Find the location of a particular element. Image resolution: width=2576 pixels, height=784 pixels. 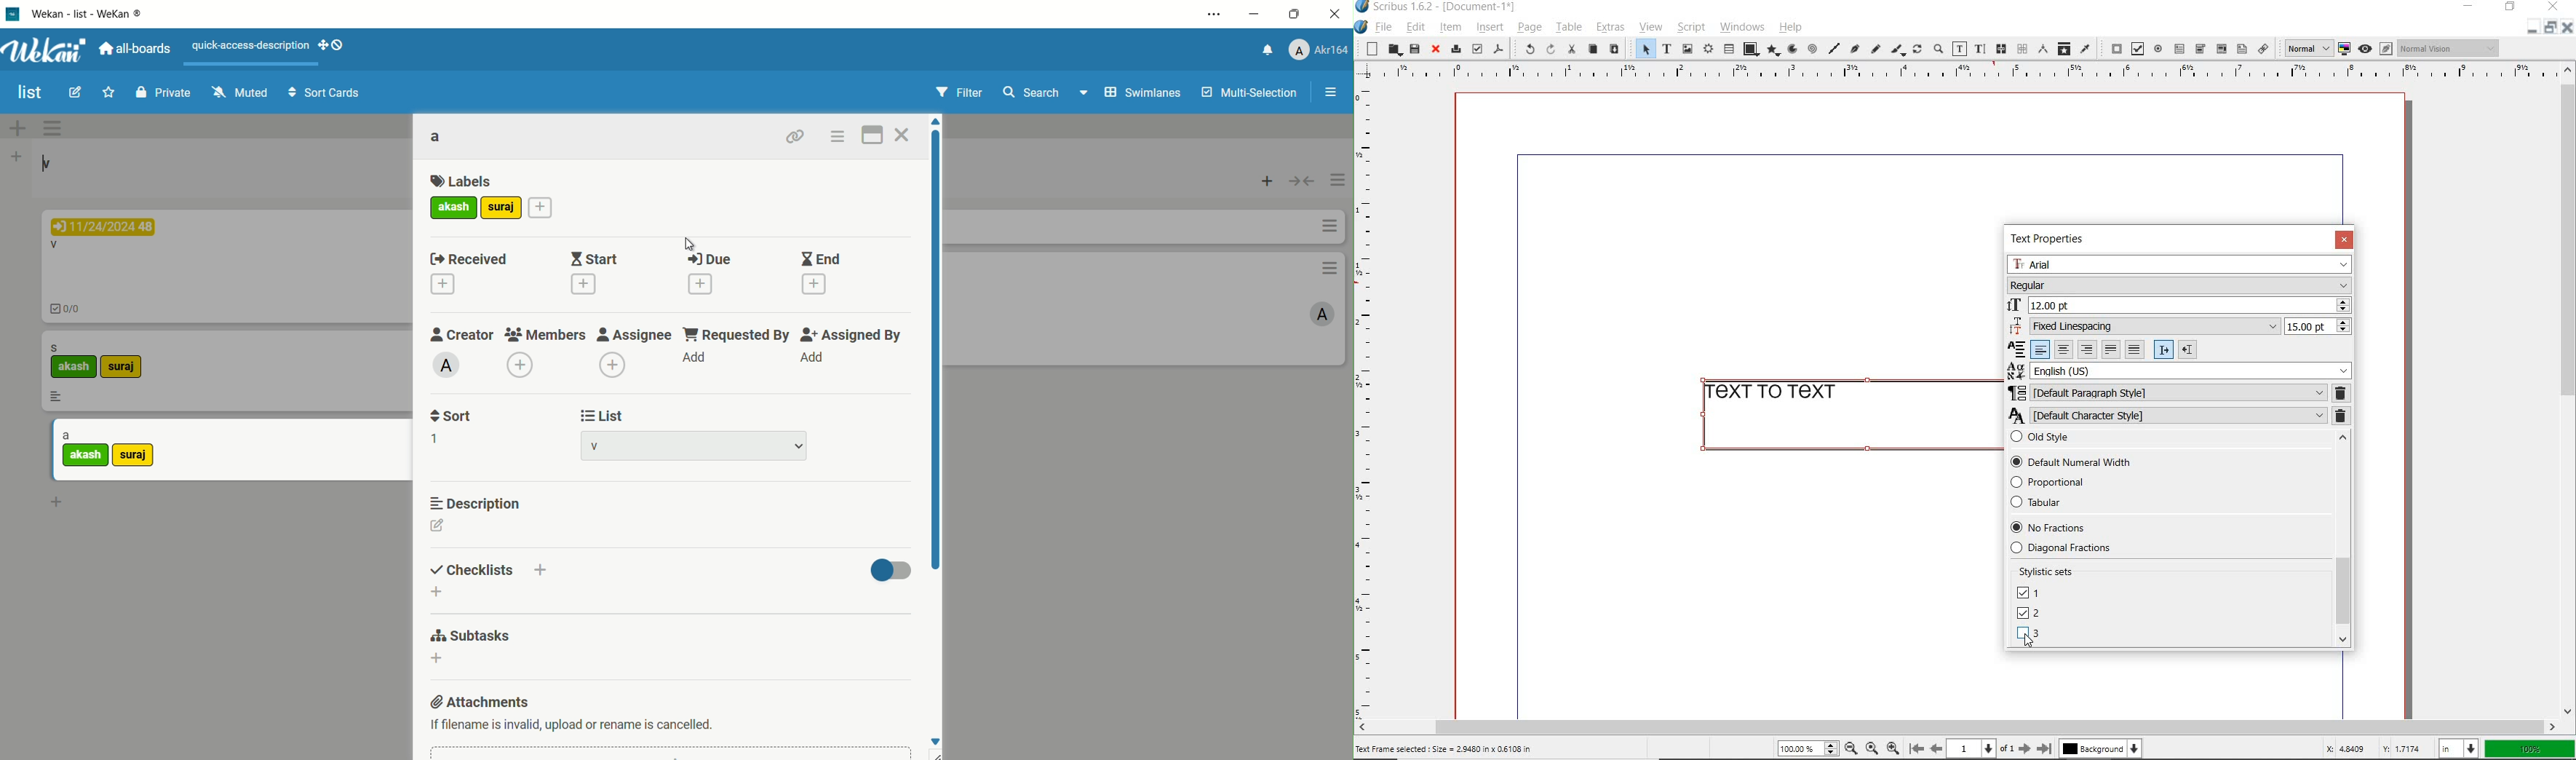

First page is located at coordinates (1915, 749).